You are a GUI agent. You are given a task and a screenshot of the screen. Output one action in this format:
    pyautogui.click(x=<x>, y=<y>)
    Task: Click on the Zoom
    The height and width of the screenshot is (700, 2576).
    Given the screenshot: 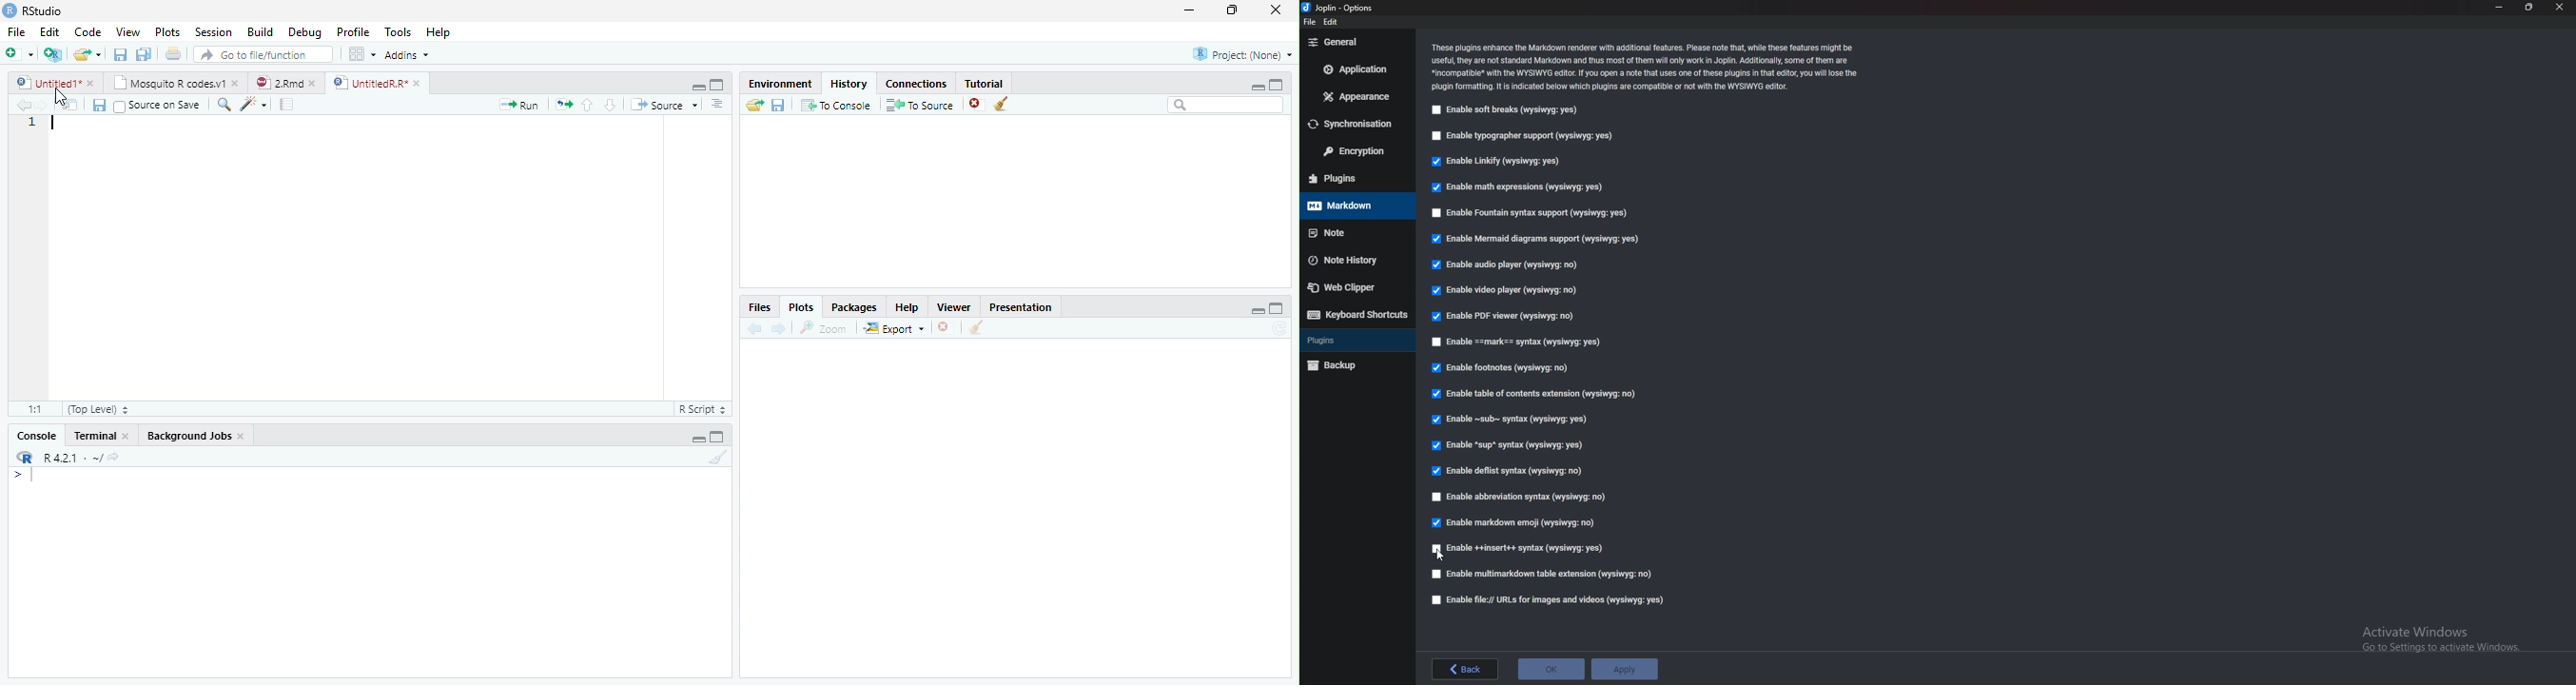 What is the action you would take?
    pyautogui.click(x=824, y=328)
    